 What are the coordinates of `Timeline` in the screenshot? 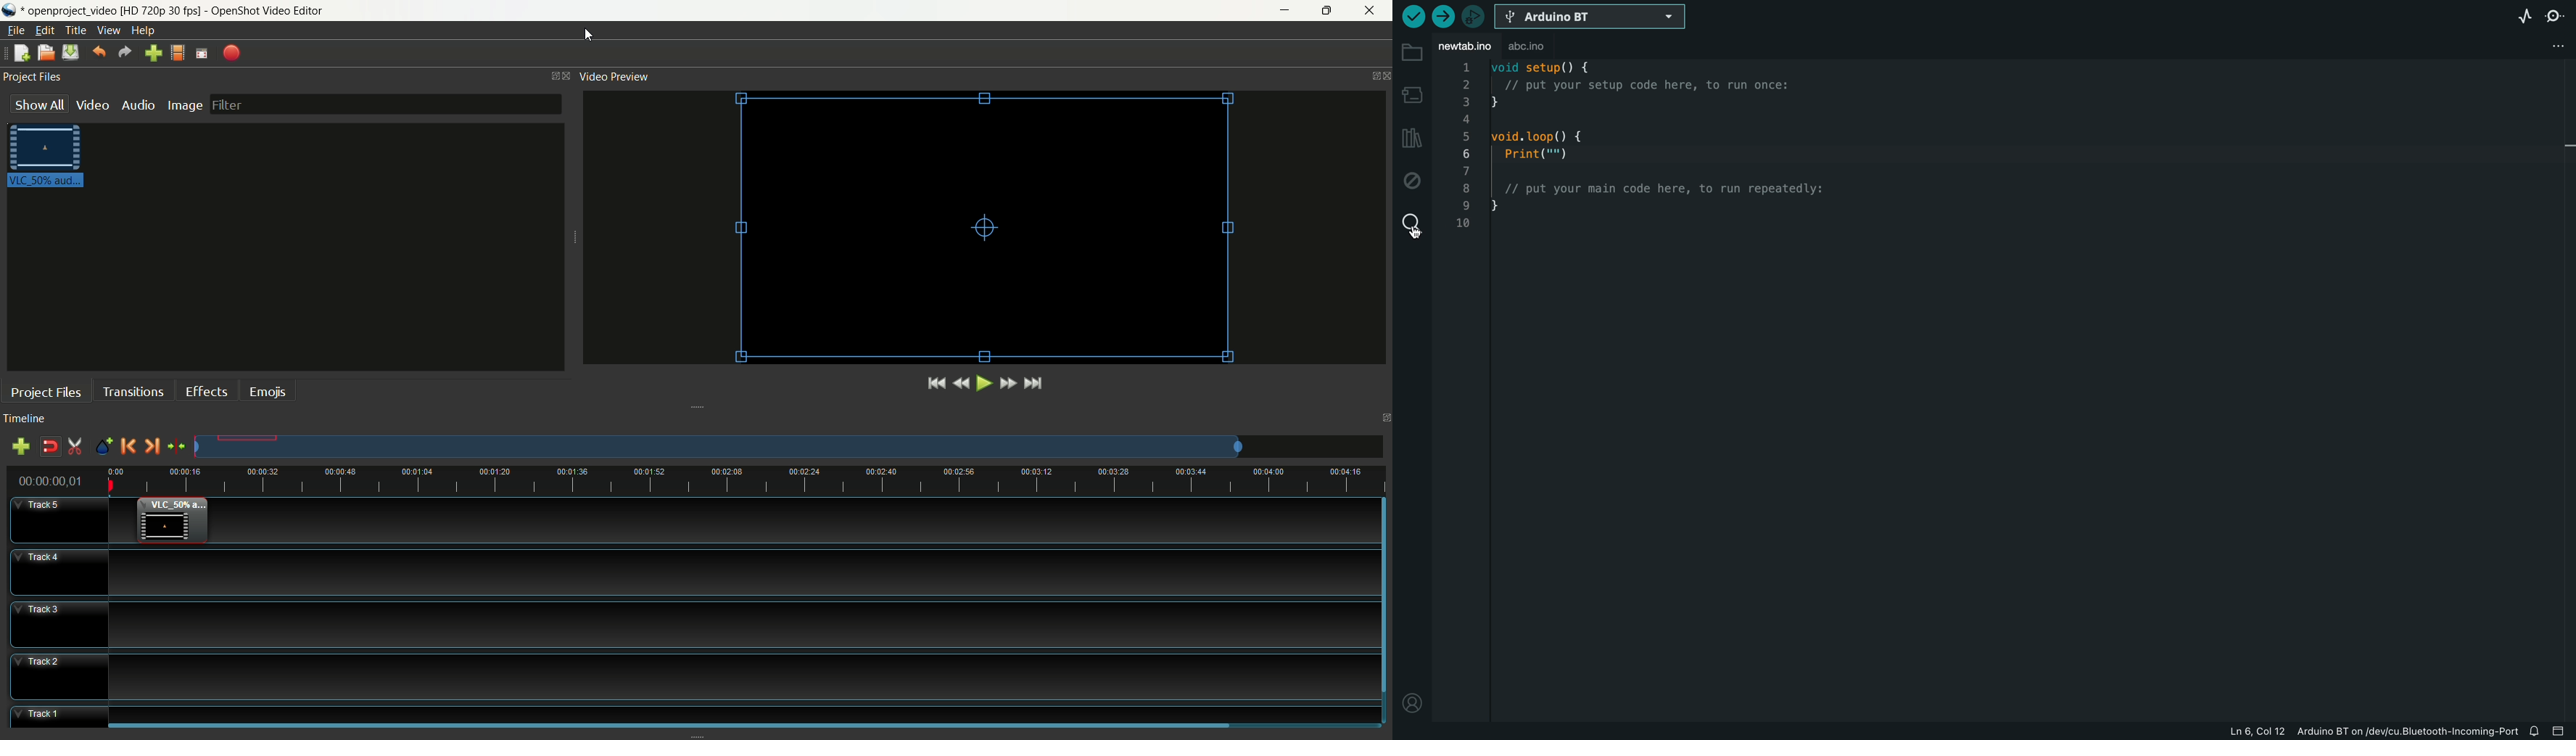 It's located at (746, 482).